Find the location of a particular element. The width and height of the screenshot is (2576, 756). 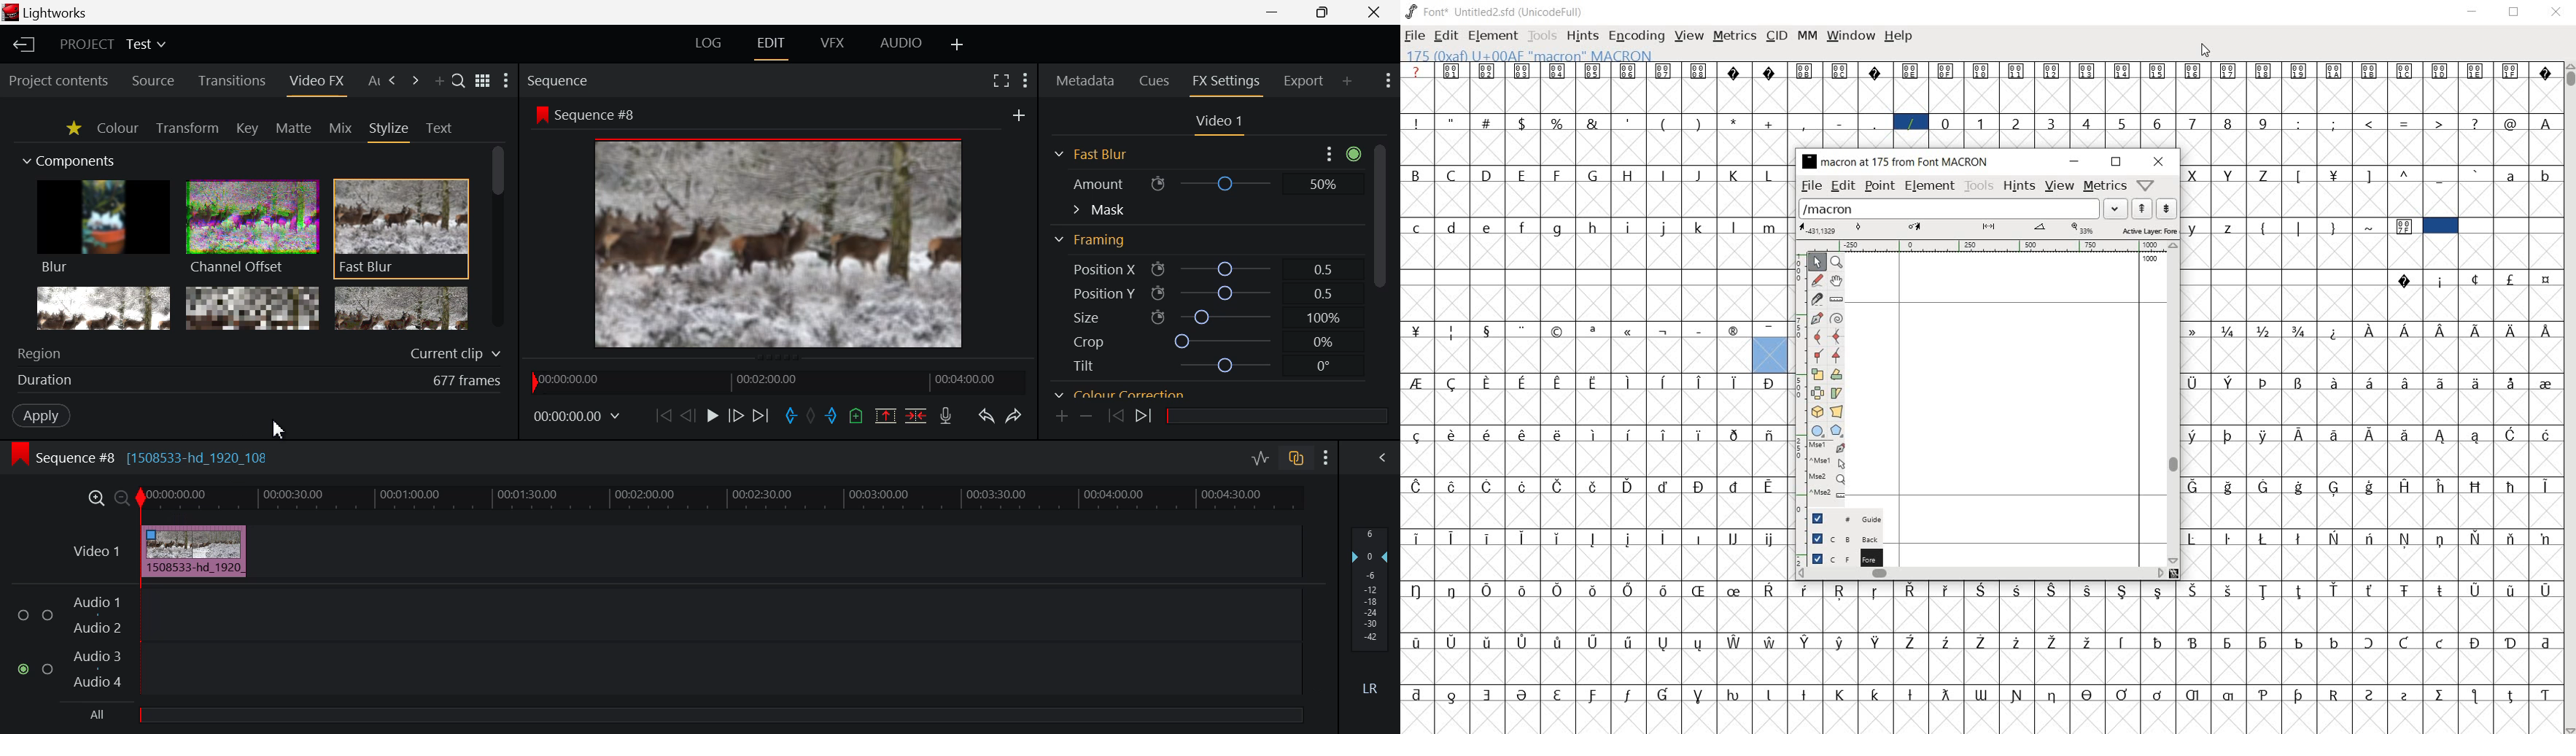

Symbol is located at coordinates (1771, 486).